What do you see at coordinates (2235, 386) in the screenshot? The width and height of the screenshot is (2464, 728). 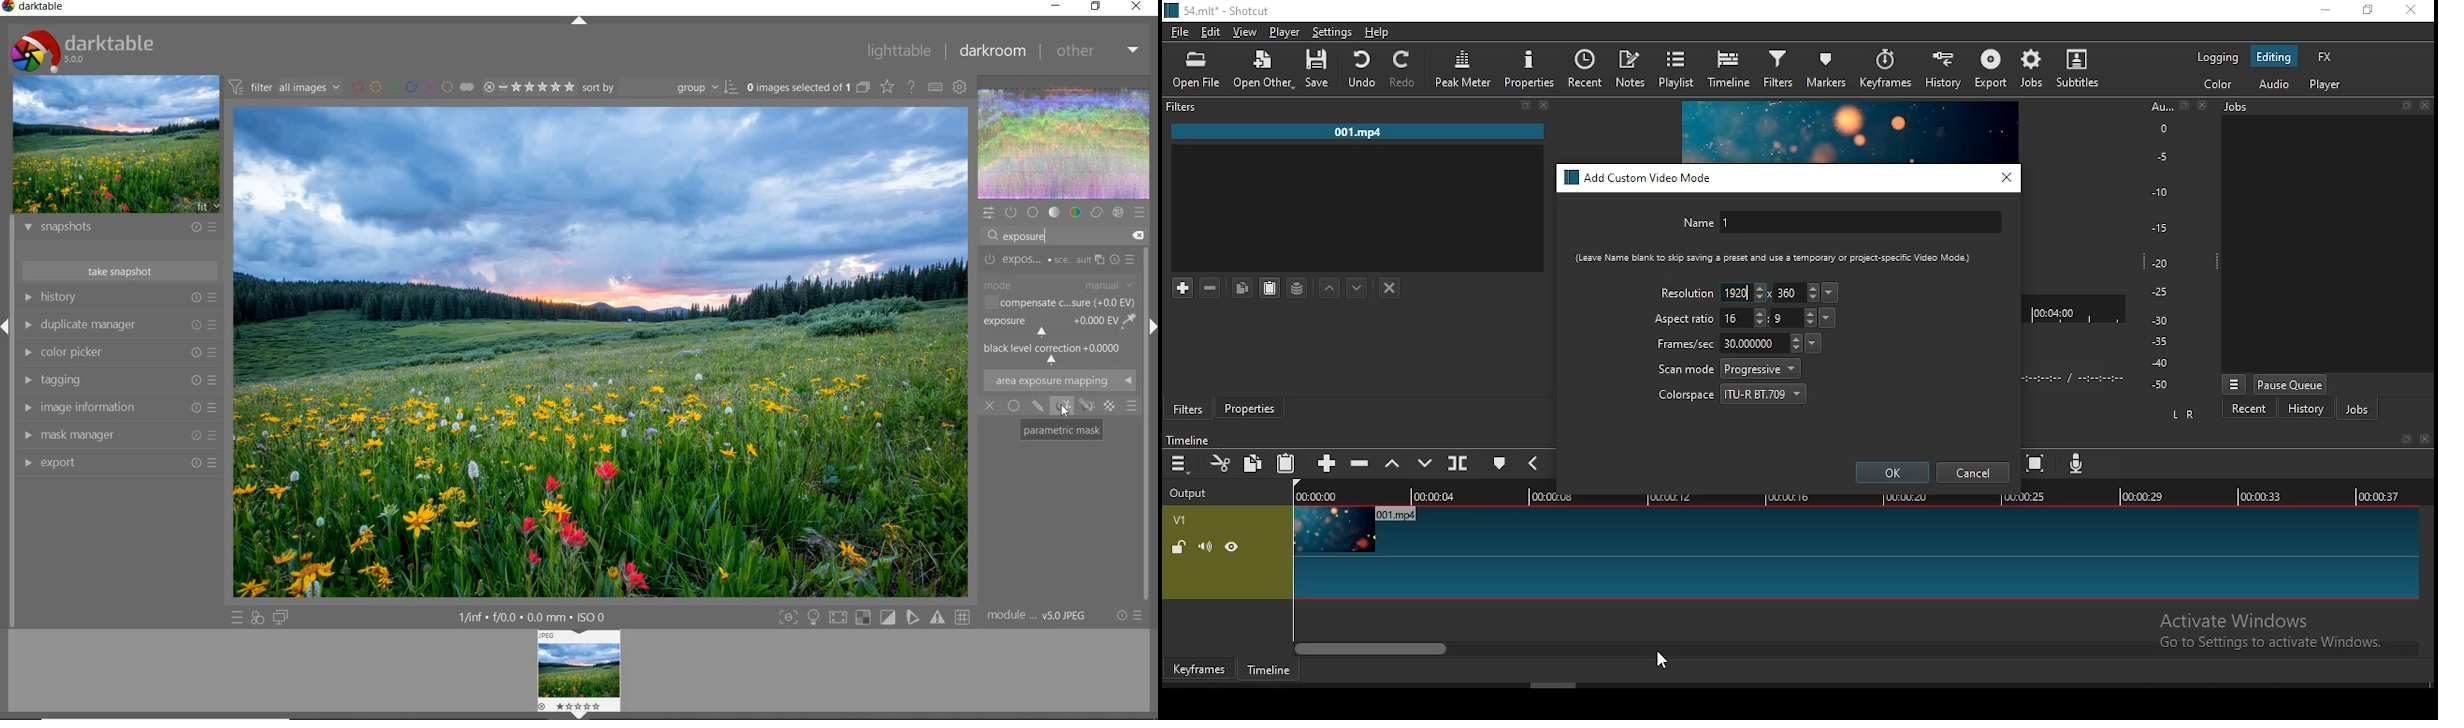 I see `jobs menu` at bounding box center [2235, 386].